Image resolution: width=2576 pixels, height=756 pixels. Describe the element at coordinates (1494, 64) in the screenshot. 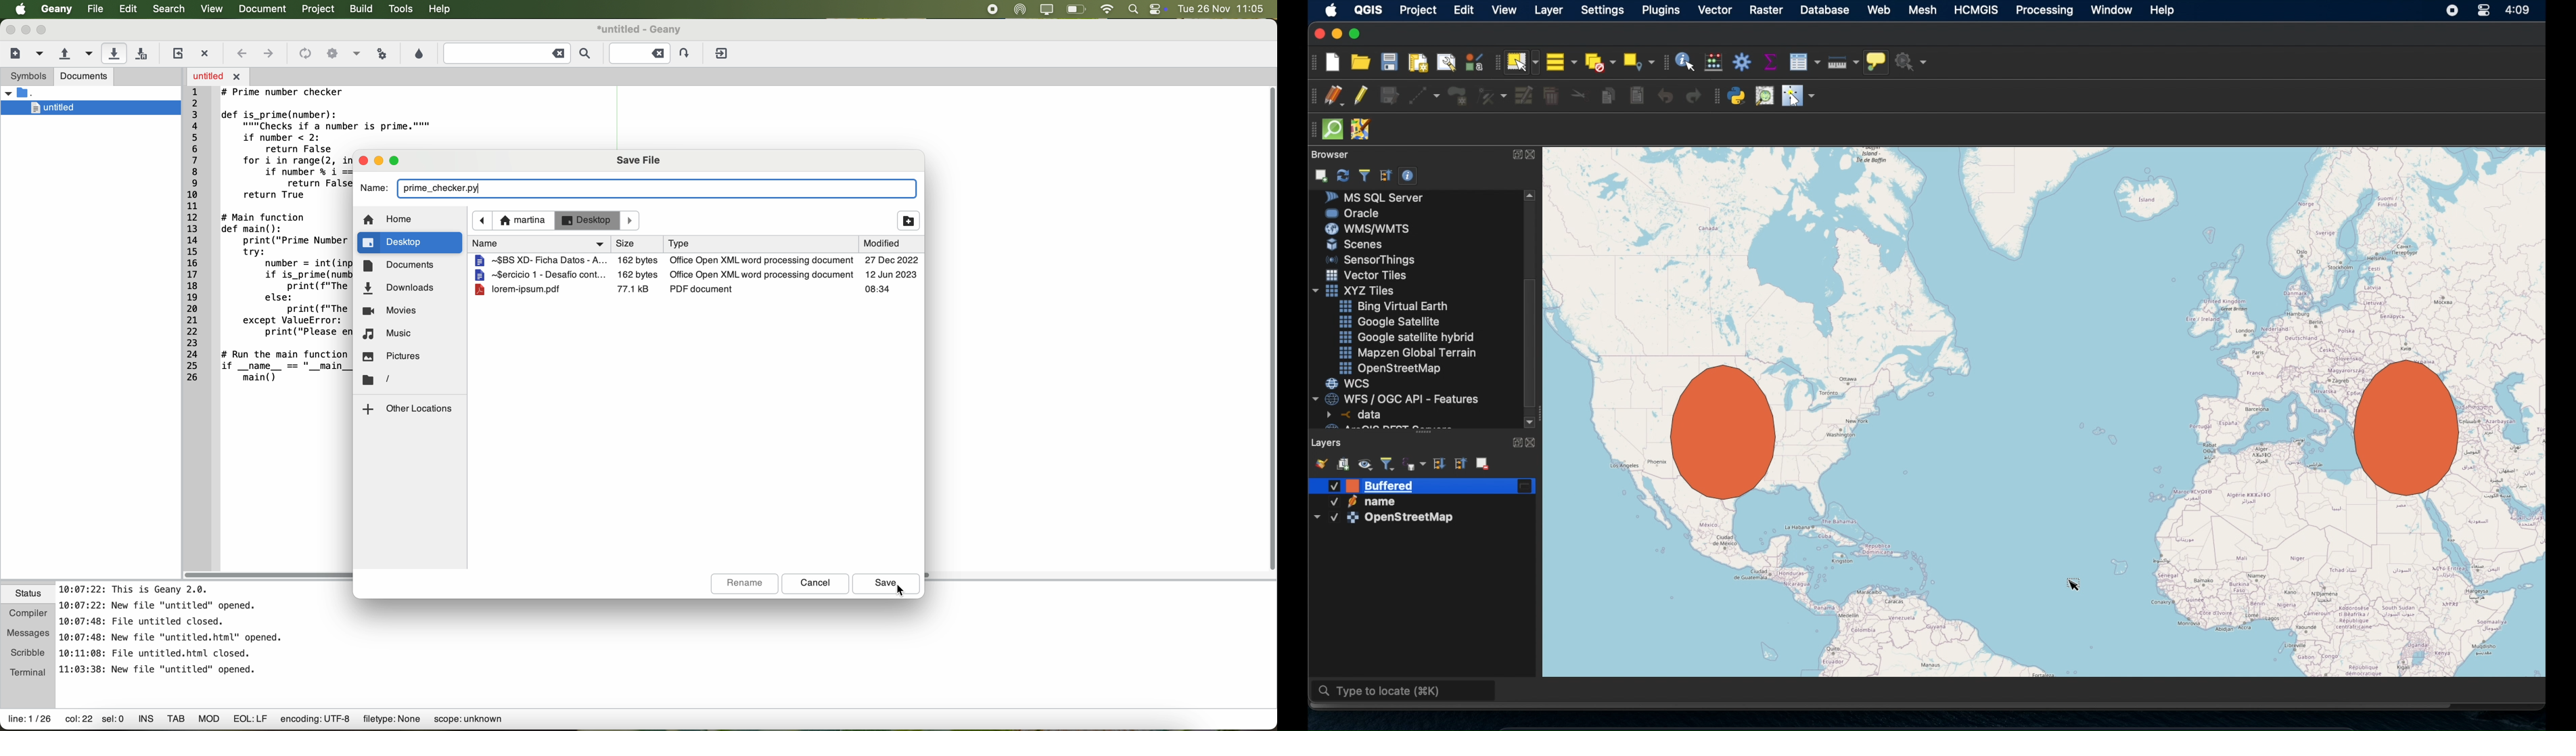

I see `selection toolbar` at that location.